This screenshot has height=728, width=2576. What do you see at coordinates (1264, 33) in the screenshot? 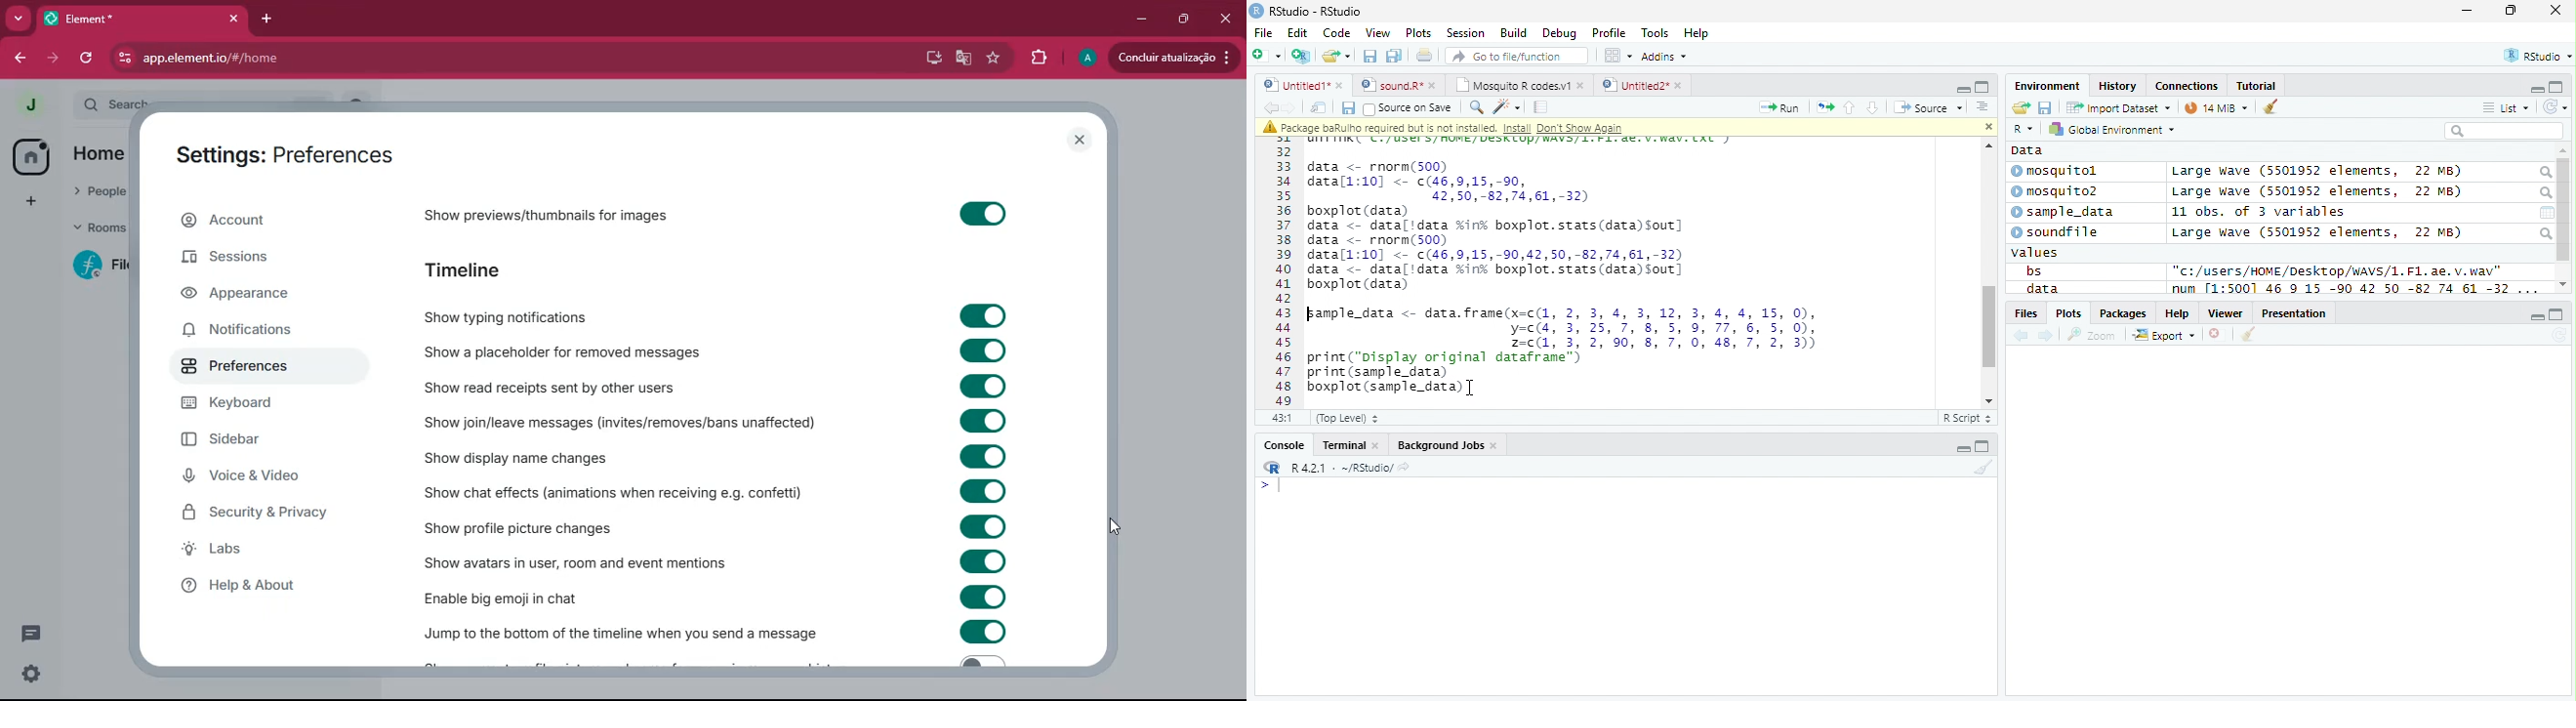
I see `File` at bounding box center [1264, 33].